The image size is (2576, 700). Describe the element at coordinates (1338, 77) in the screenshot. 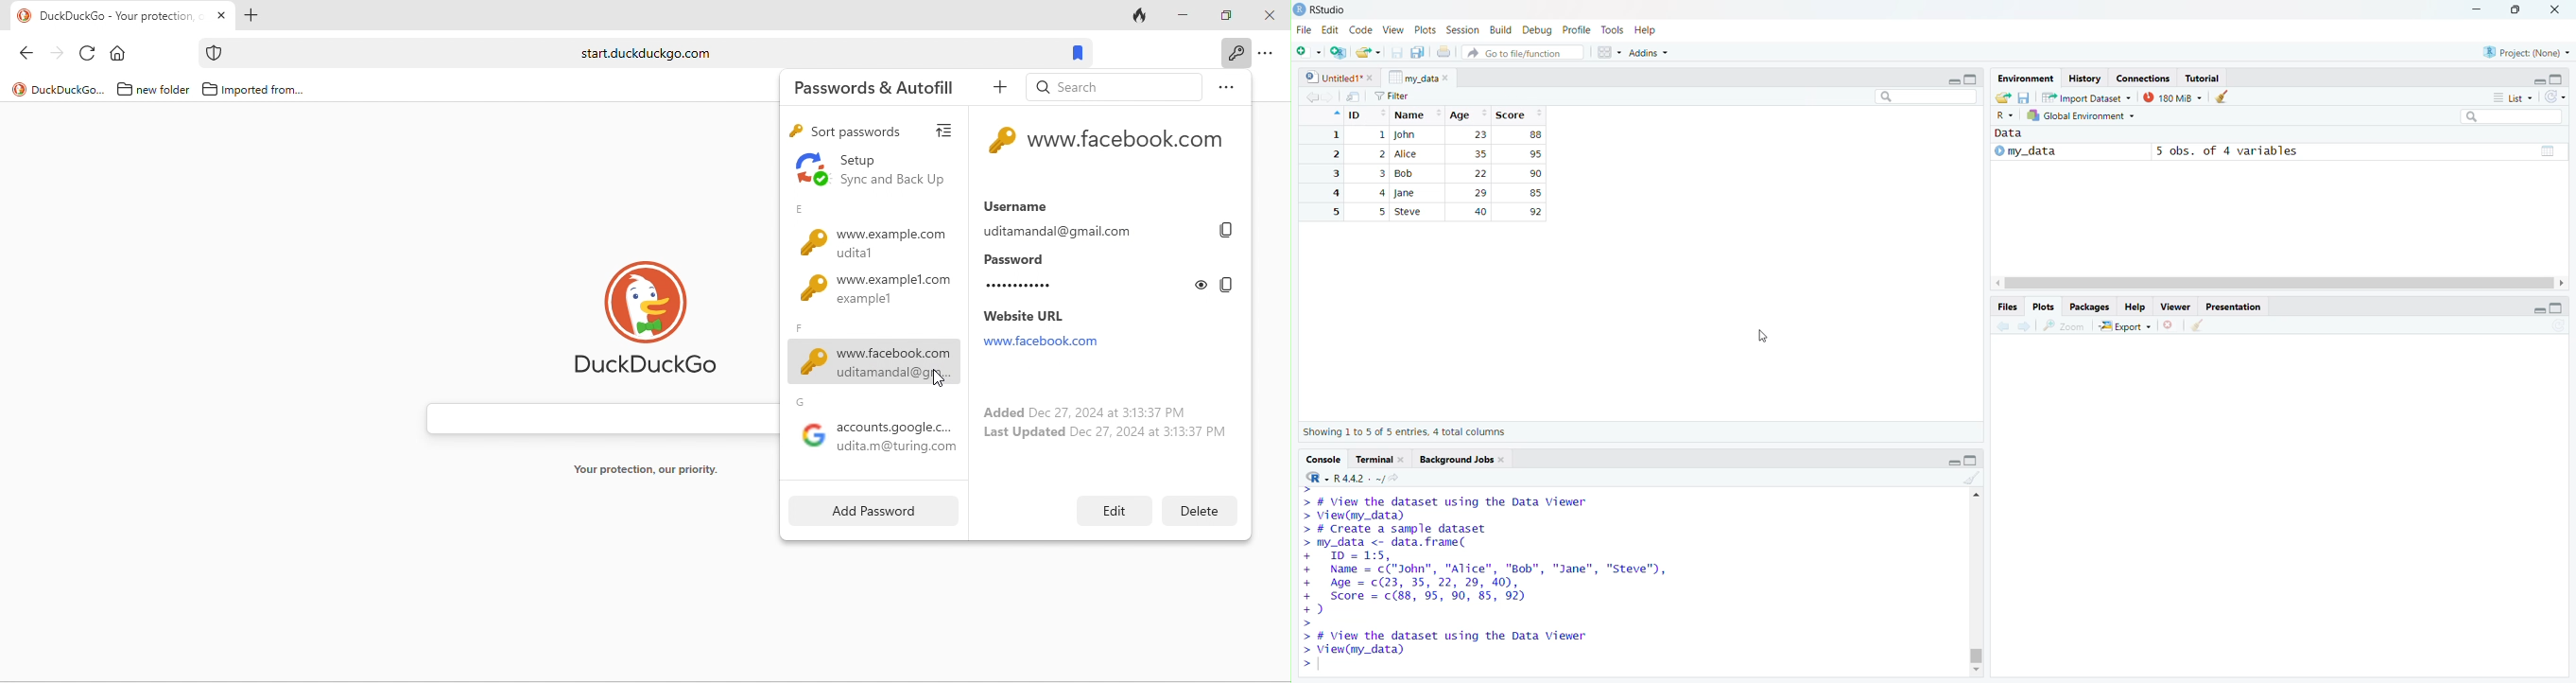

I see `Untitles` at that location.